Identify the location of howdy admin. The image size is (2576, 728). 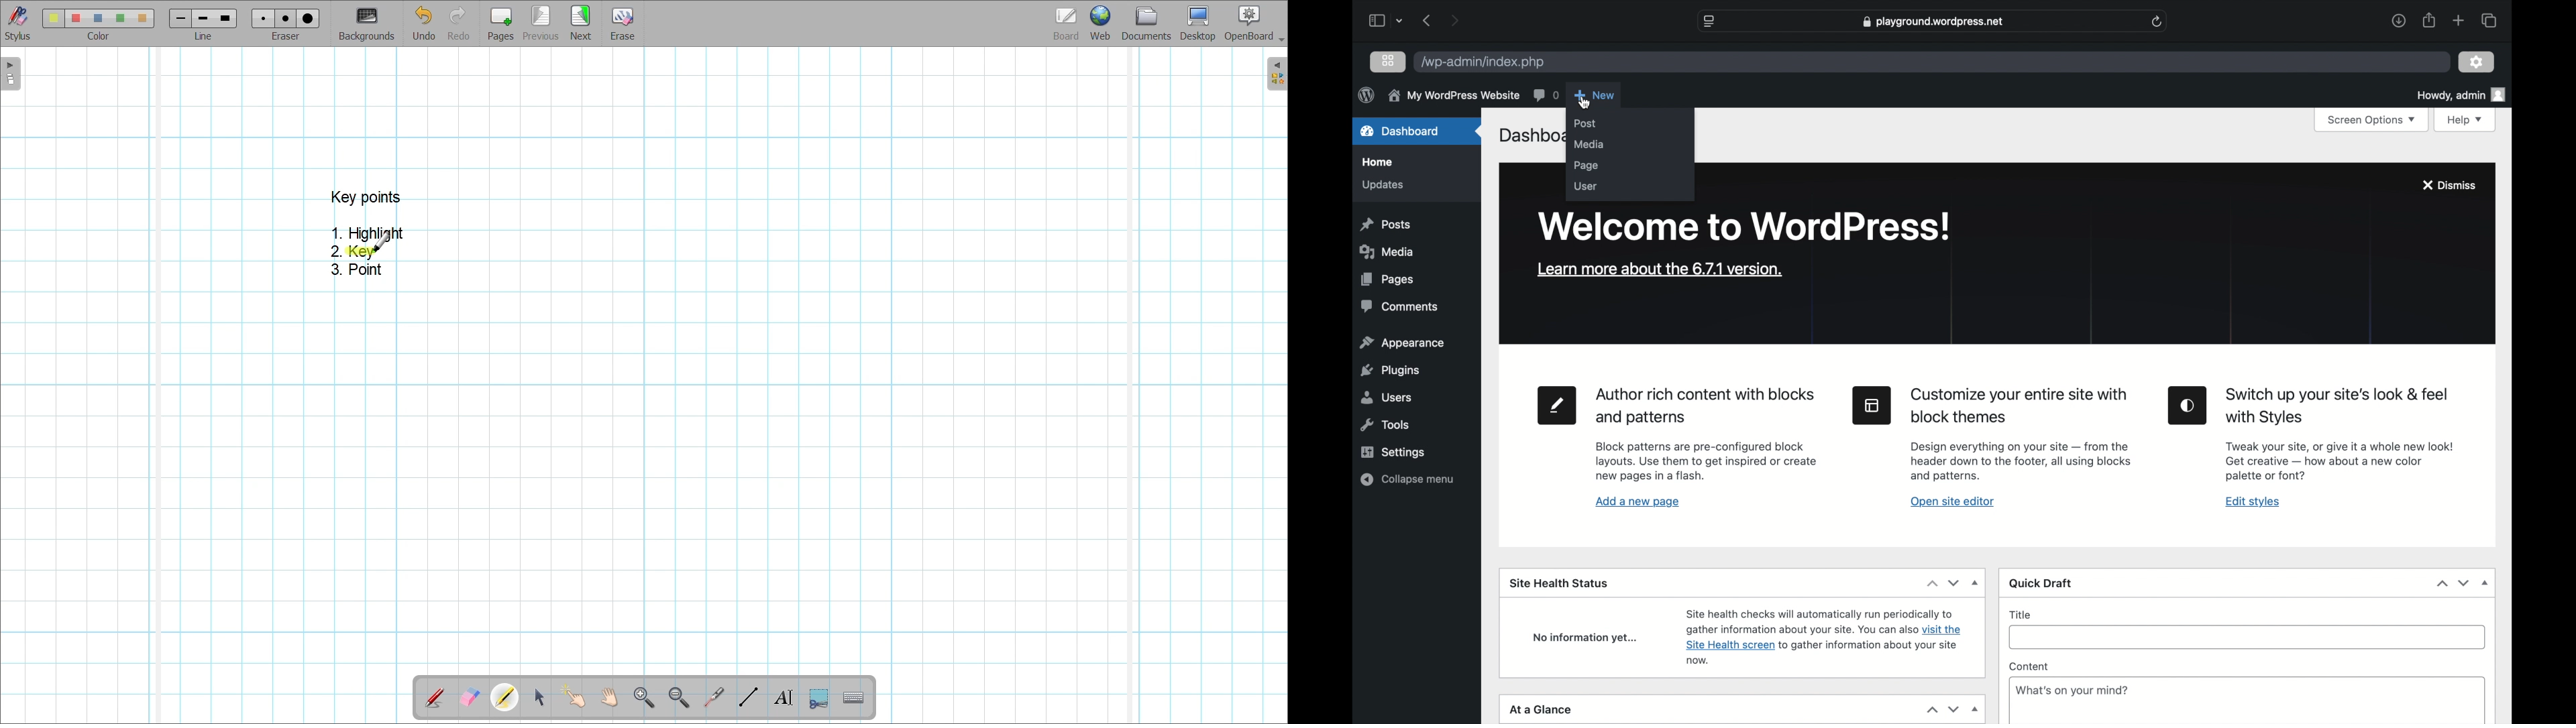
(2463, 95).